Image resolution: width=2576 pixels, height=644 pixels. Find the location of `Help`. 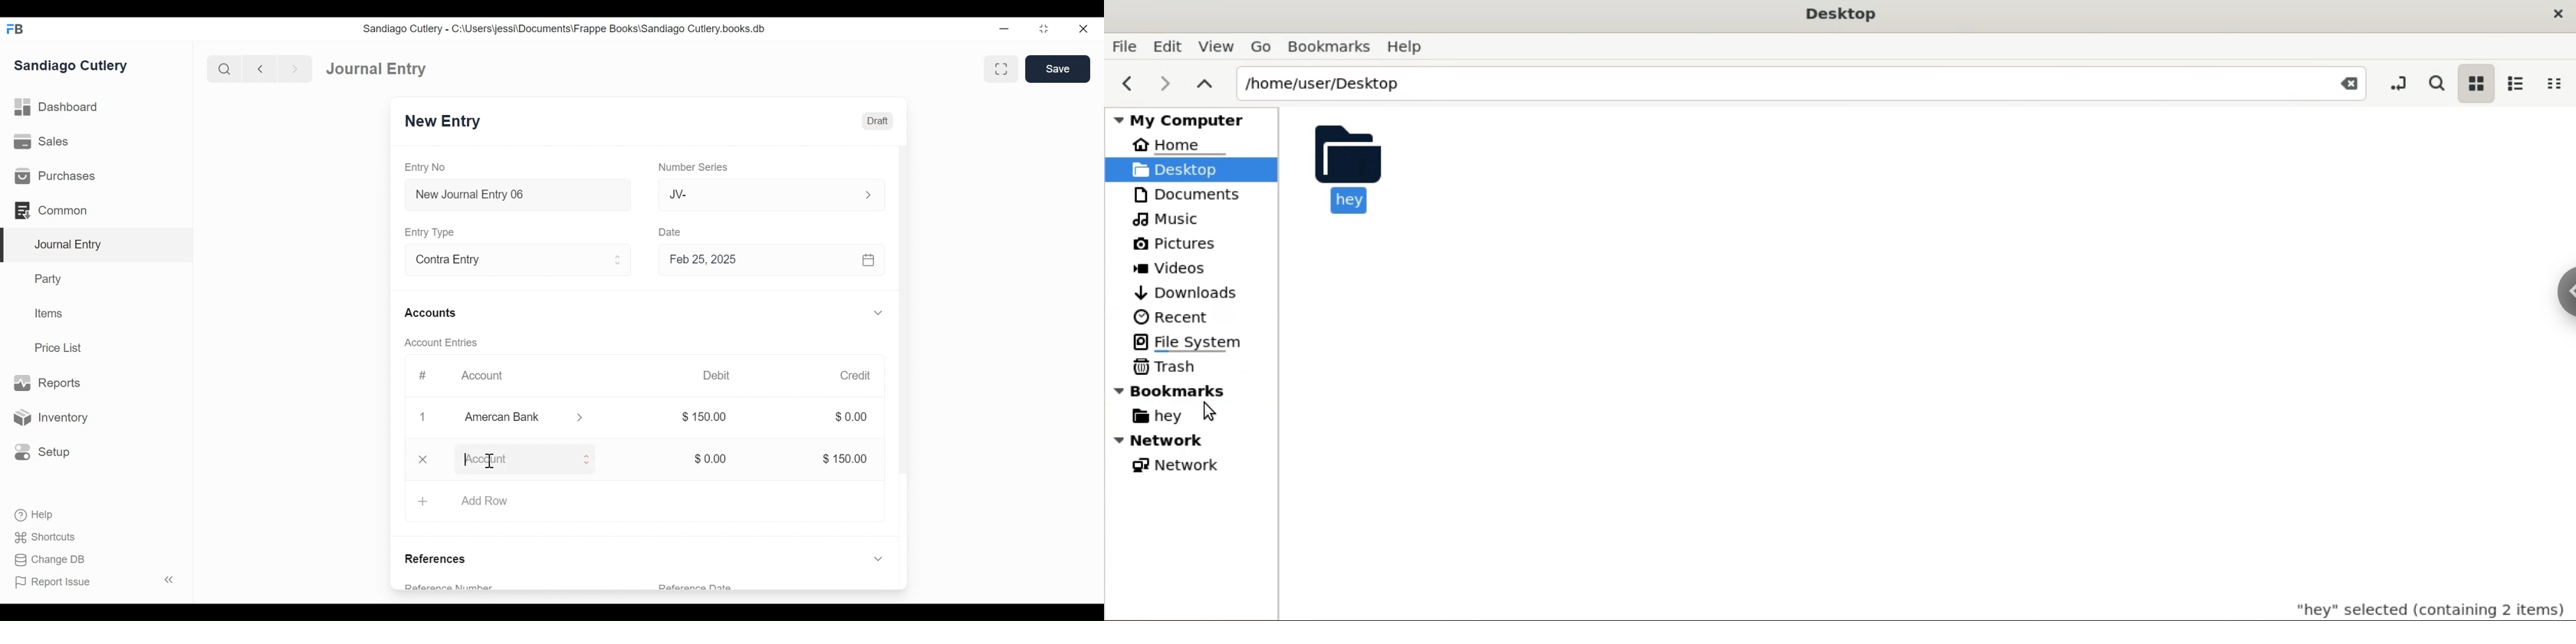

Help is located at coordinates (1409, 48).